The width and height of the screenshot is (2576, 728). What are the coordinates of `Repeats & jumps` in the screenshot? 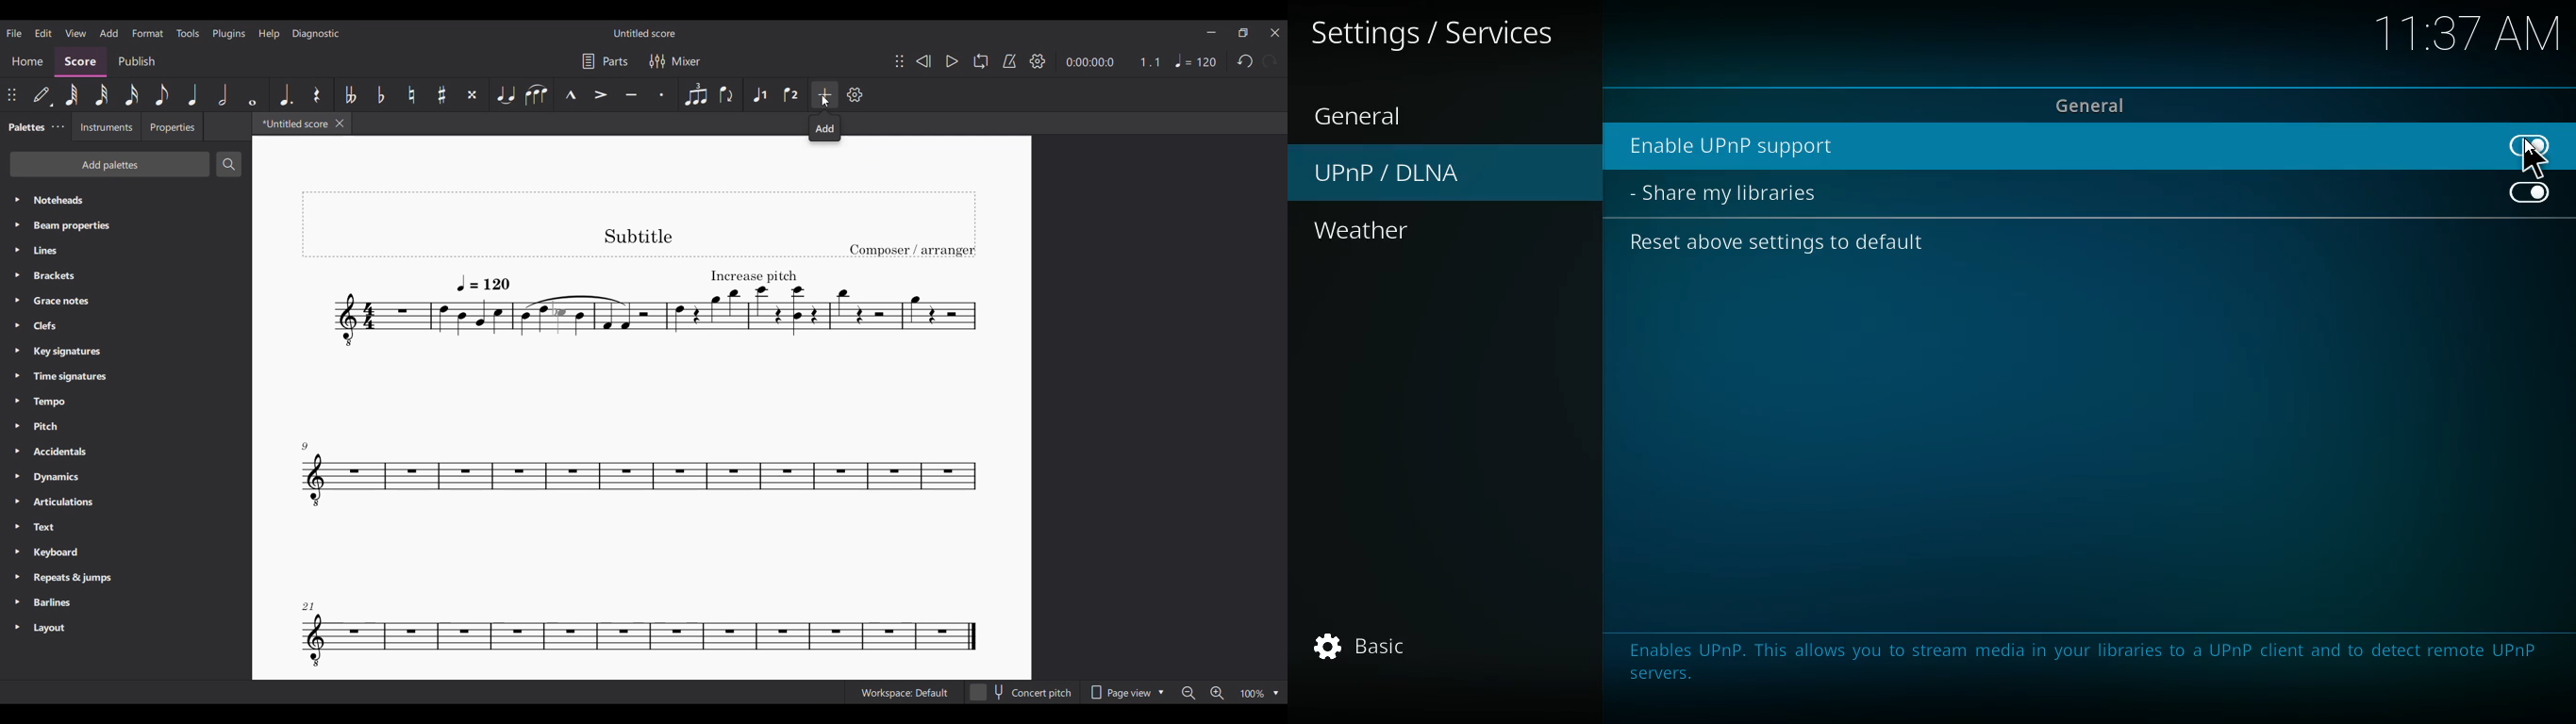 It's located at (126, 578).